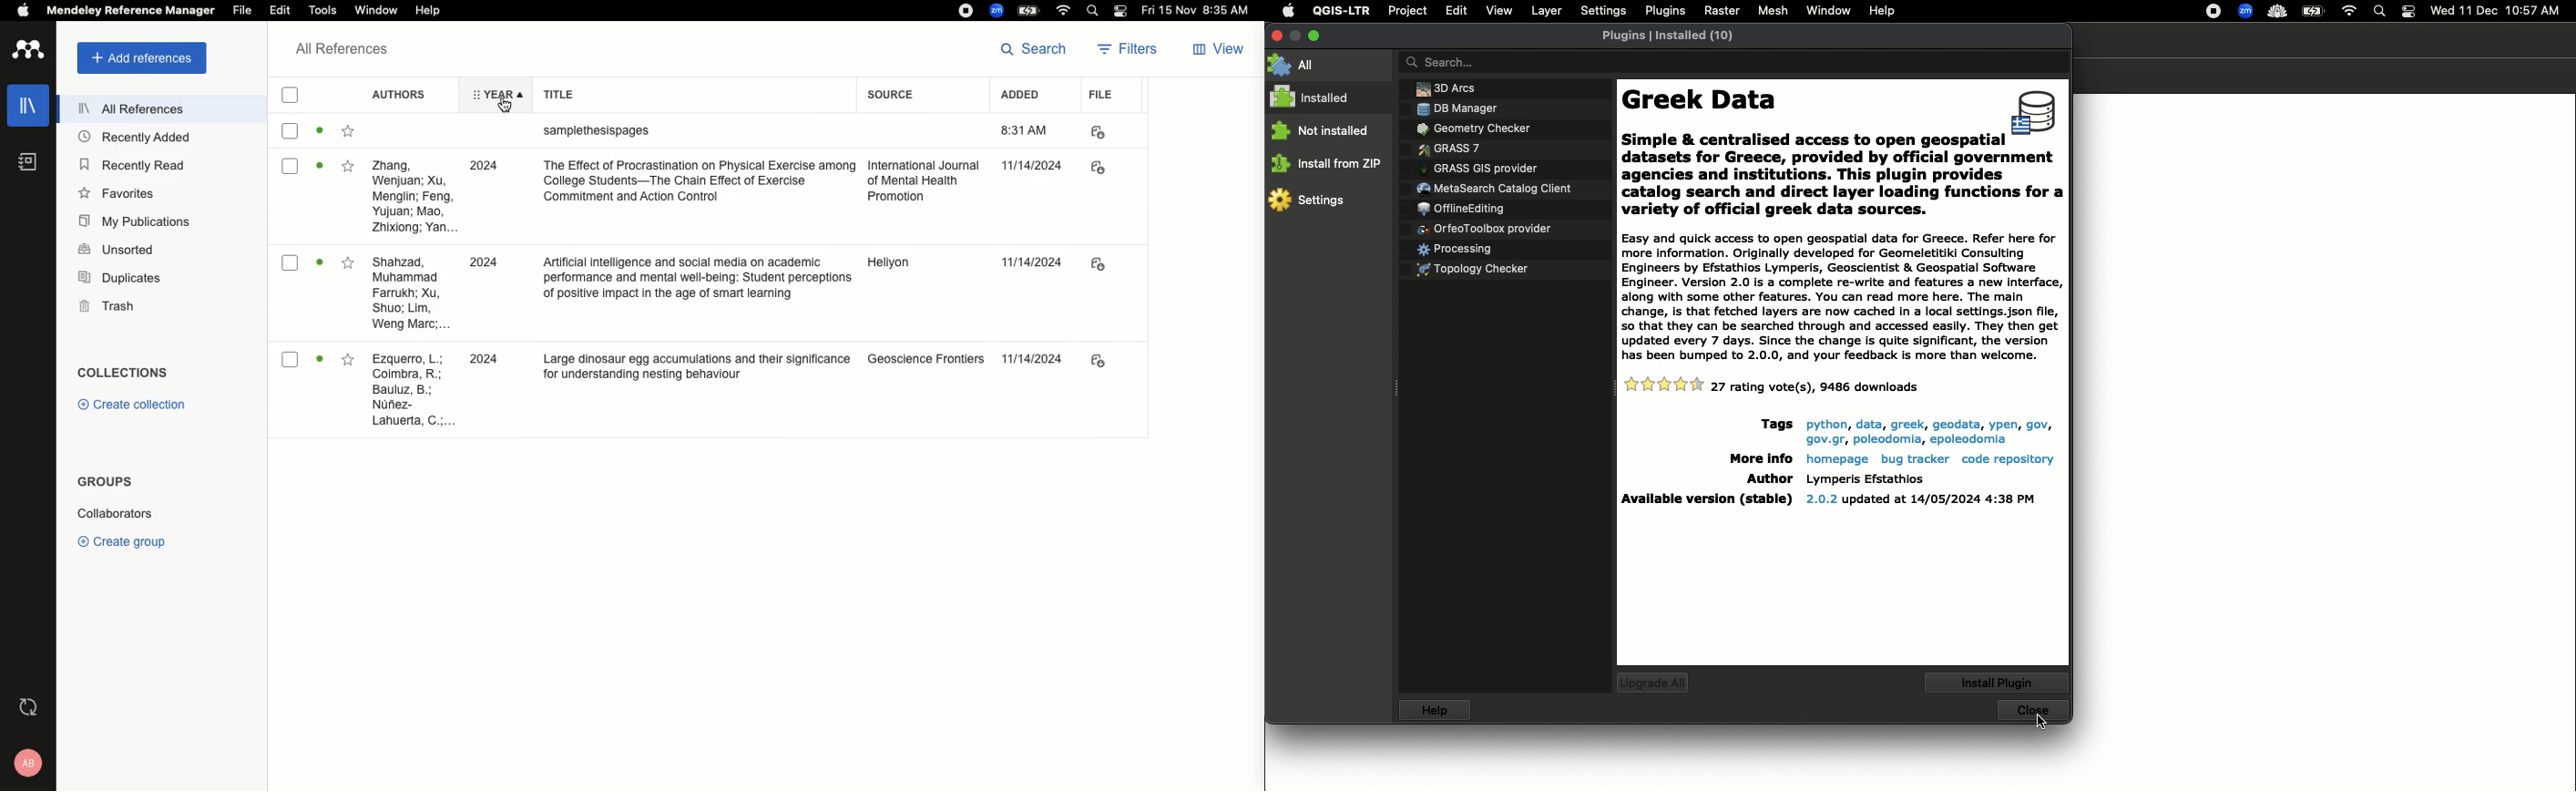 This screenshot has height=812, width=2576. Describe the element at coordinates (25, 11) in the screenshot. I see `Apple logo` at that location.